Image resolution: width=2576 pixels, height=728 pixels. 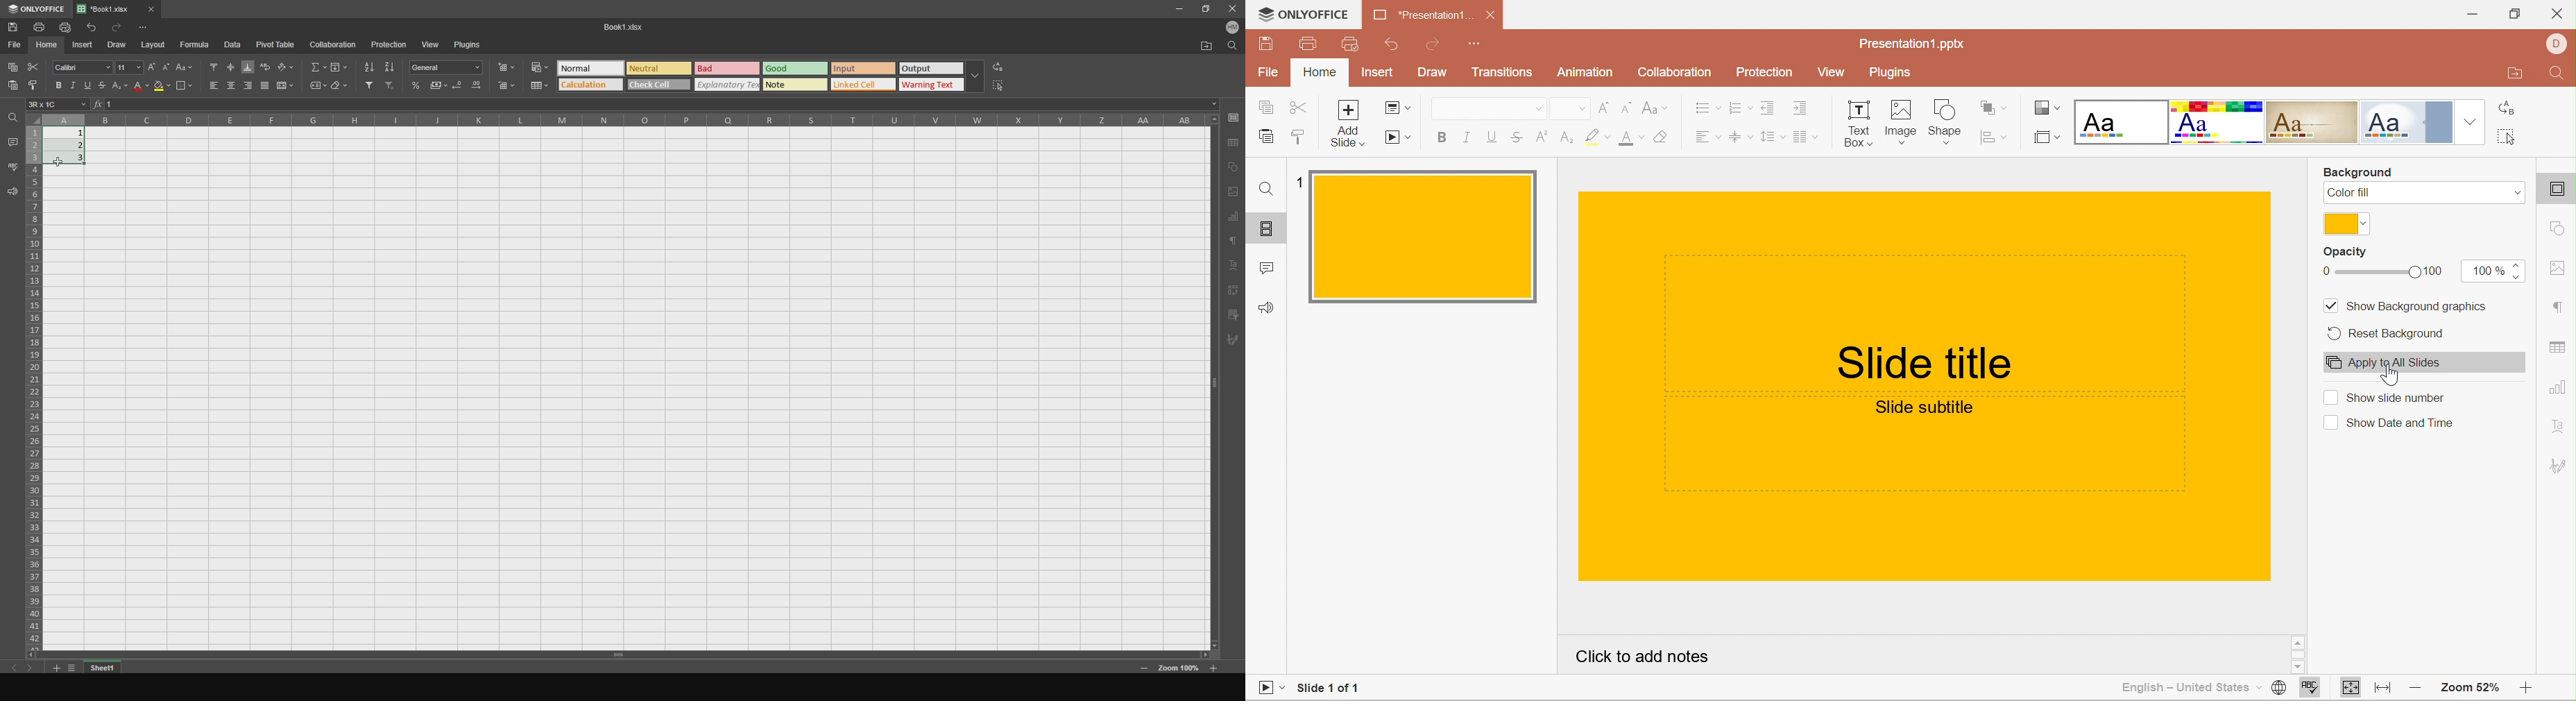 What do you see at coordinates (1741, 109) in the screenshot?
I see `Numbering` at bounding box center [1741, 109].